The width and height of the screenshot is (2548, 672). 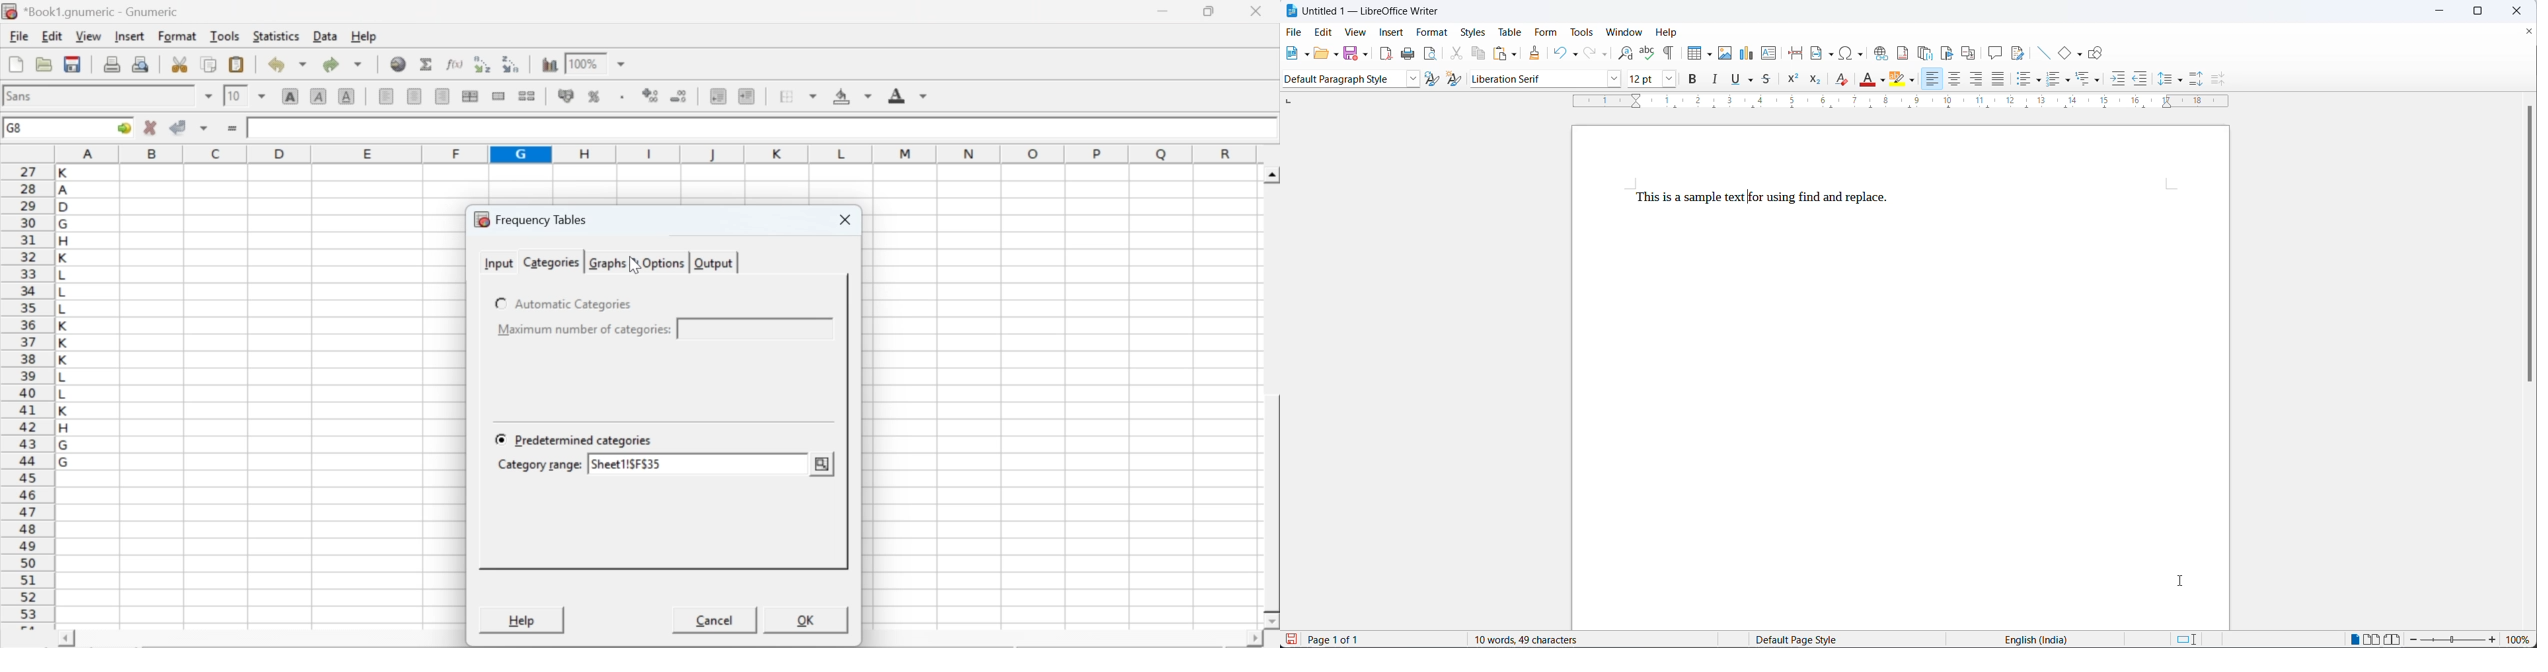 What do you see at coordinates (1574, 53) in the screenshot?
I see `undo options` at bounding box center [1574, 53].